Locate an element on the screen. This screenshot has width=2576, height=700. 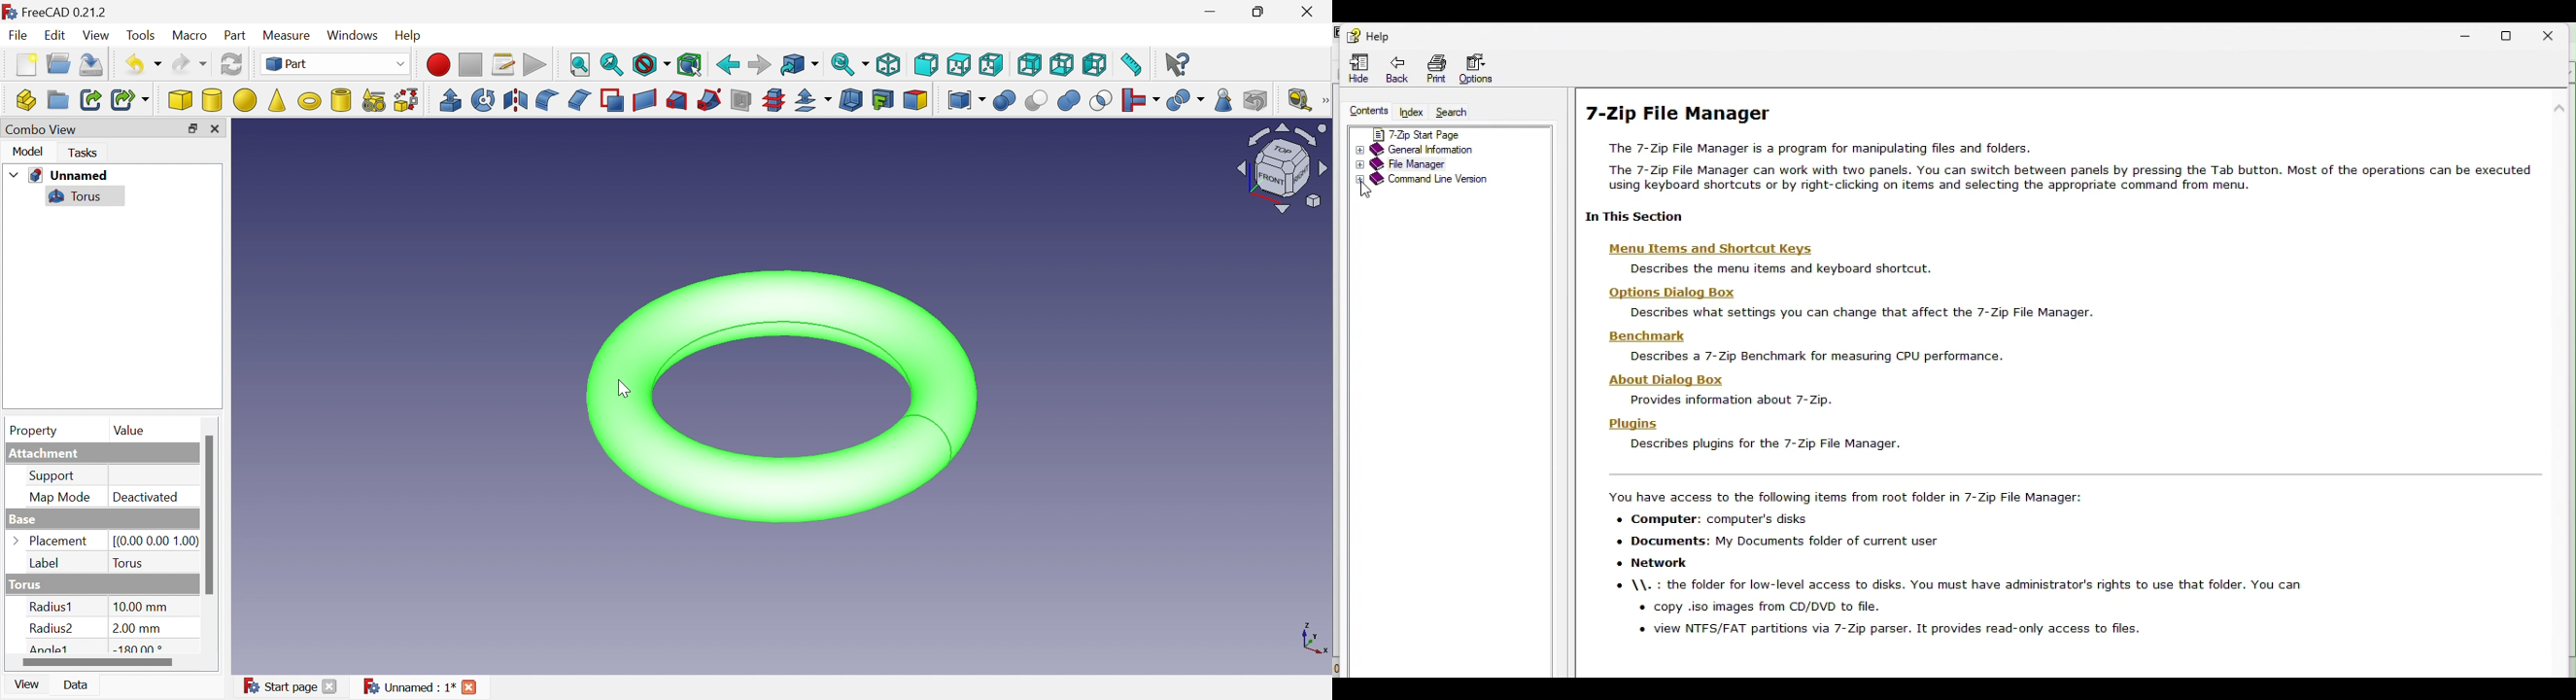
Minimize is located at coordinates (2470, 31).